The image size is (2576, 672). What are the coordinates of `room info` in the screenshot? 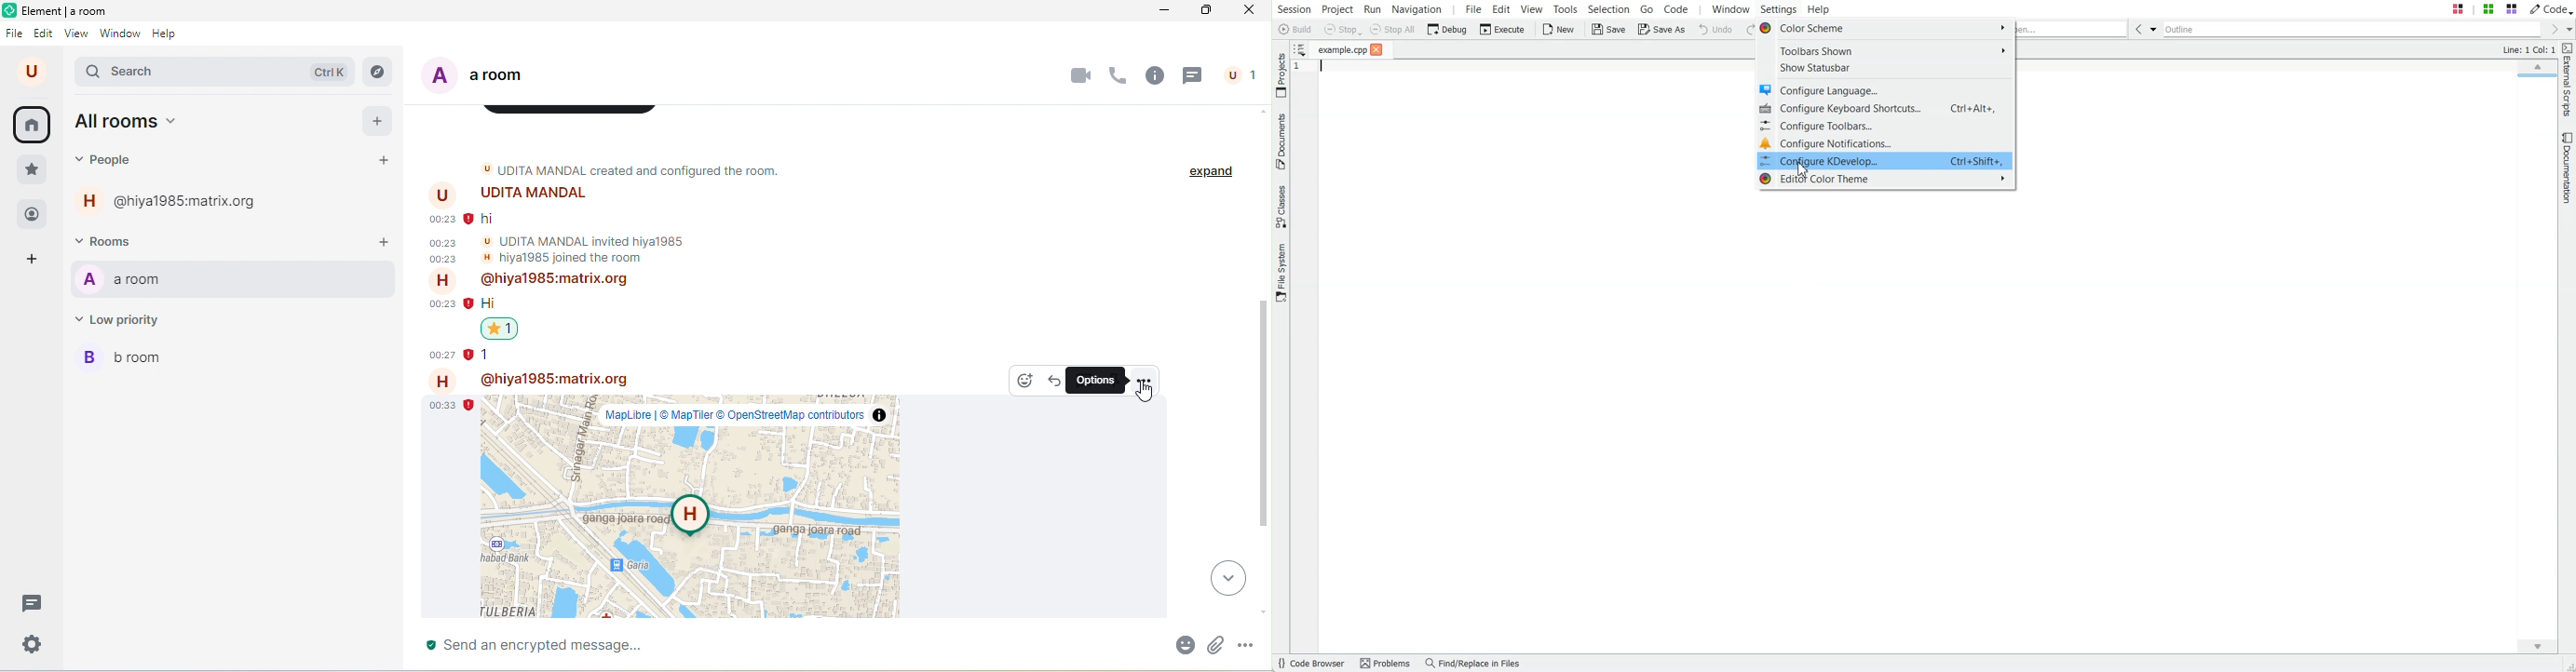 It's located at (1156, 75).